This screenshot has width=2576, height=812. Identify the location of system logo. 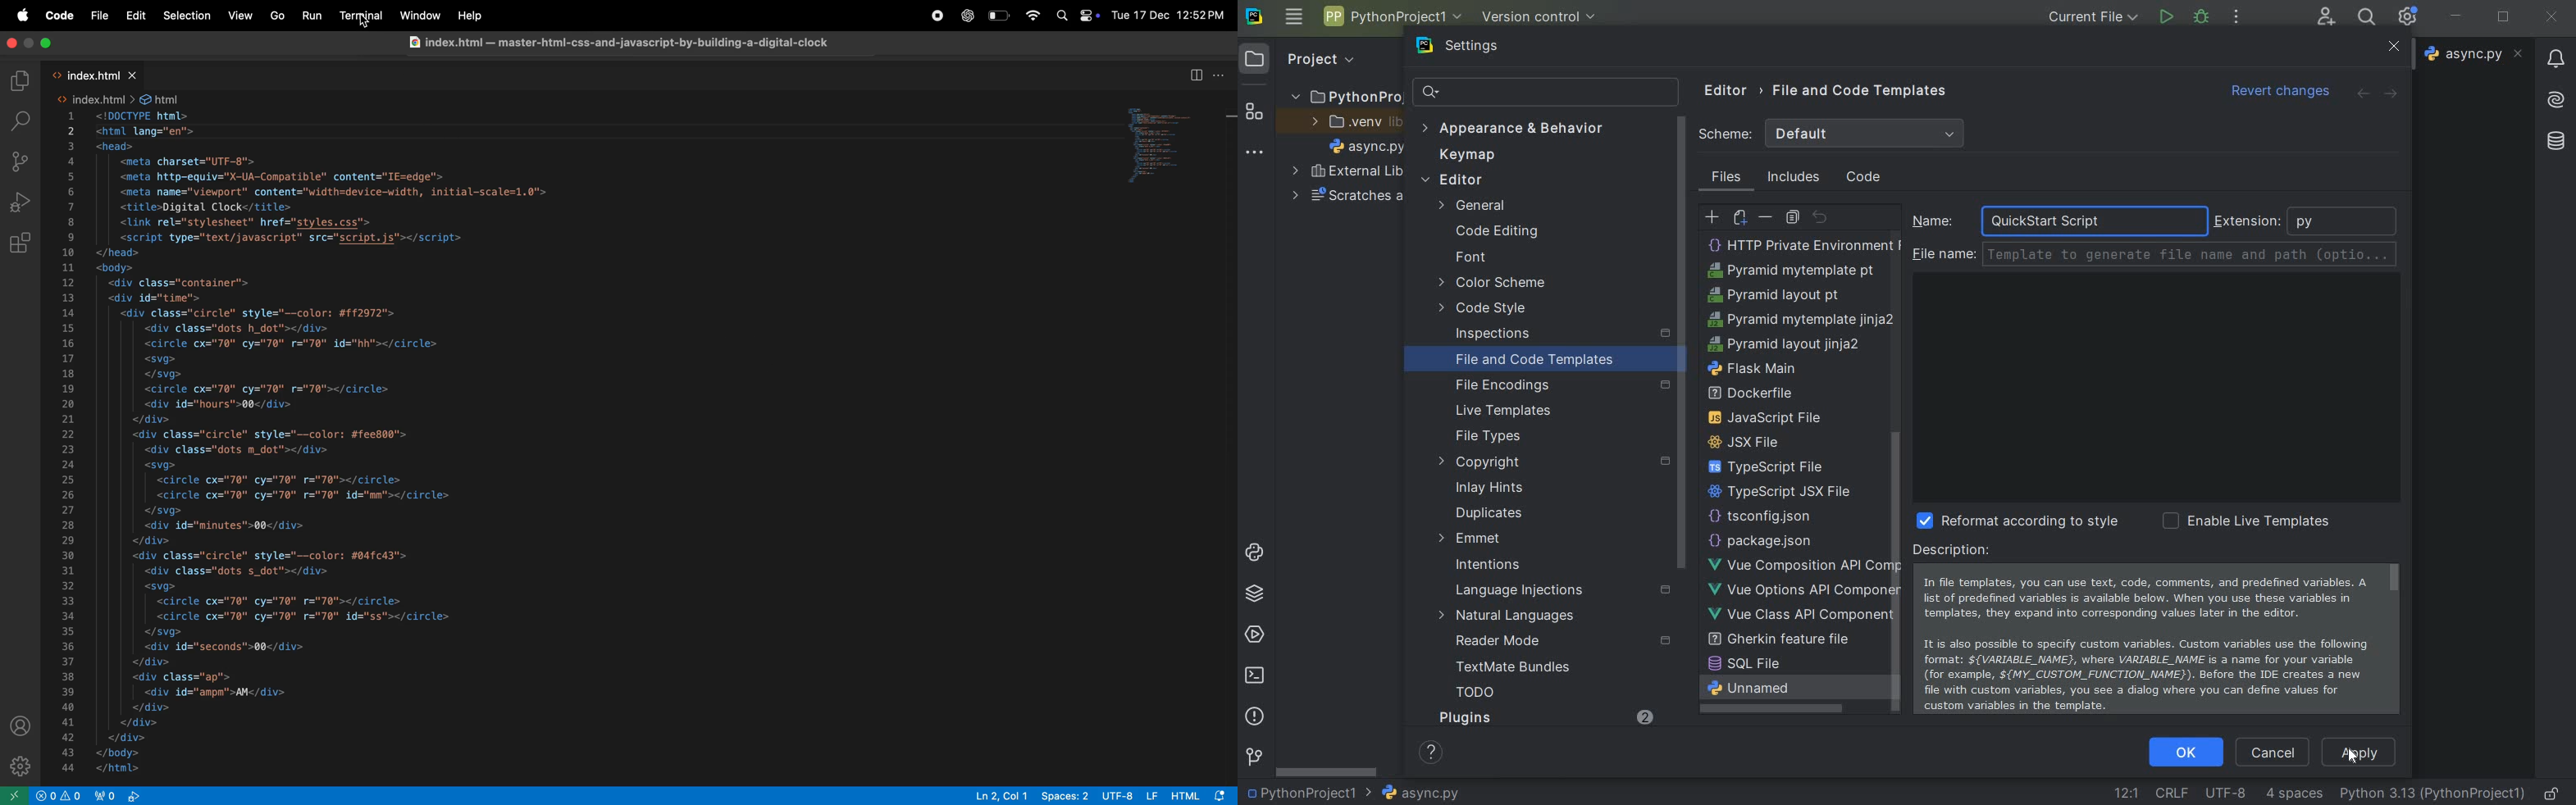
(1254, 18).